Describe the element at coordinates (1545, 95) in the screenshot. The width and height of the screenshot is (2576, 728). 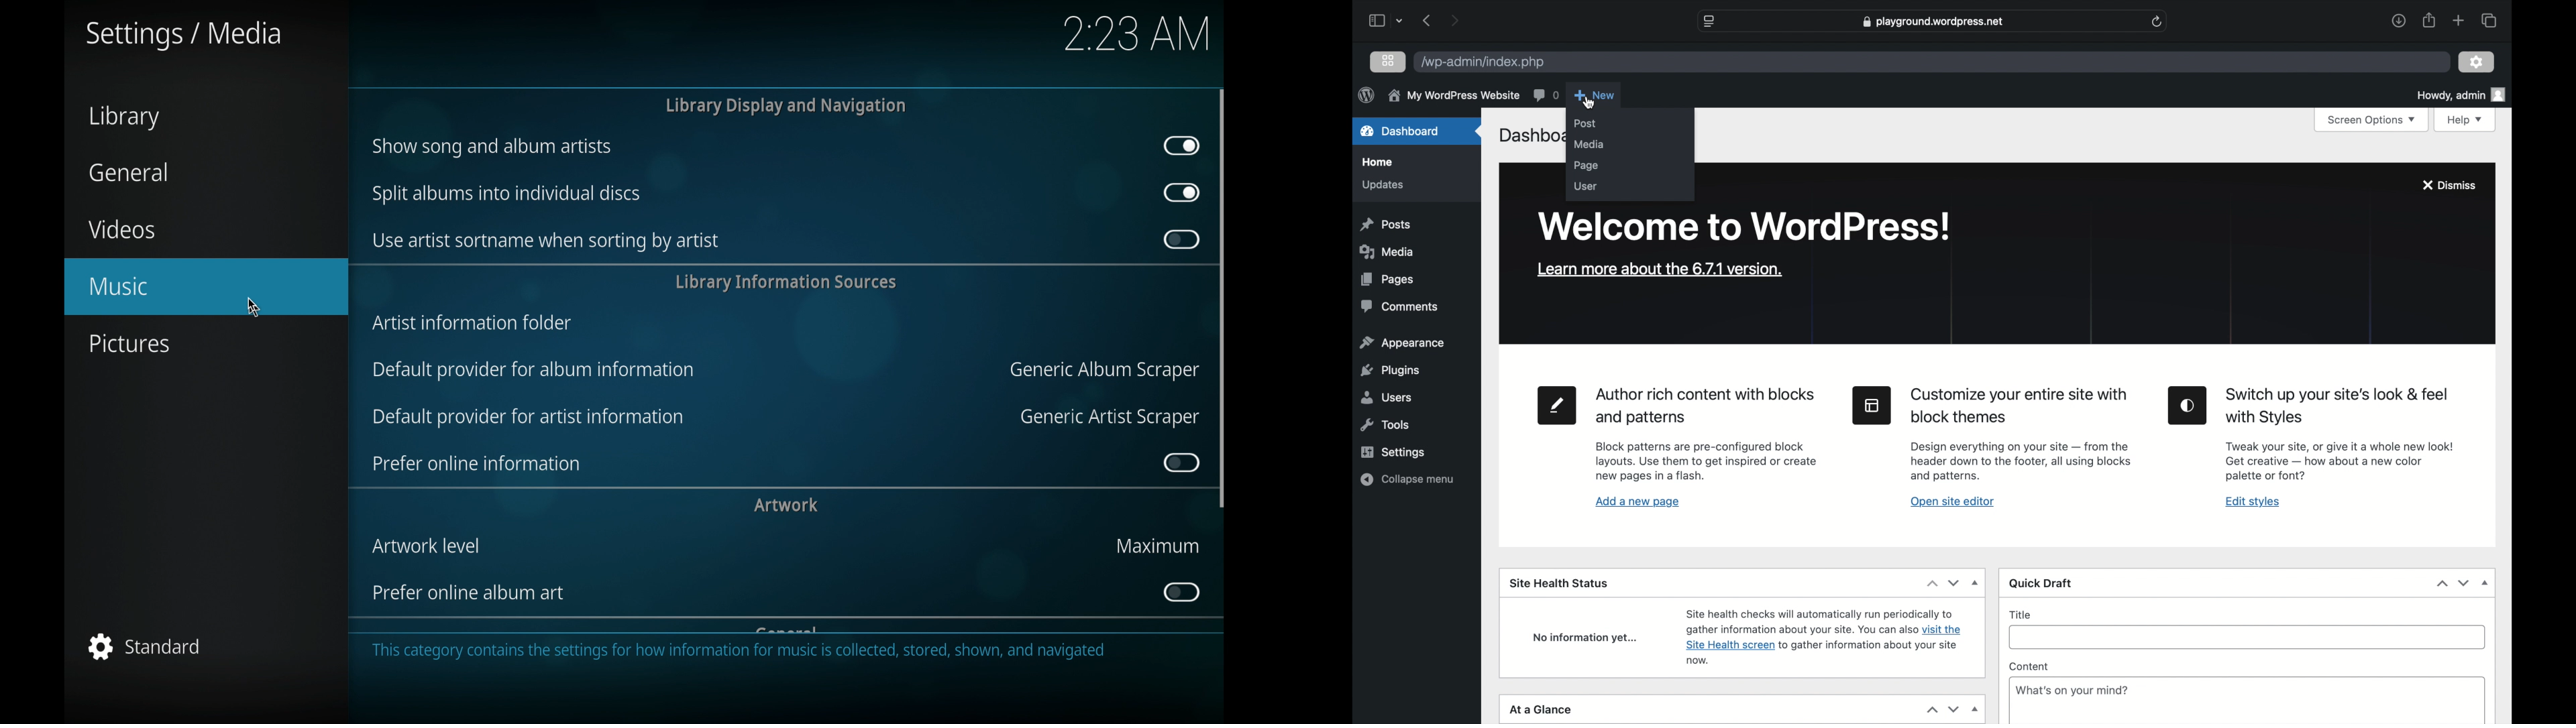
I see `comments` at that location.